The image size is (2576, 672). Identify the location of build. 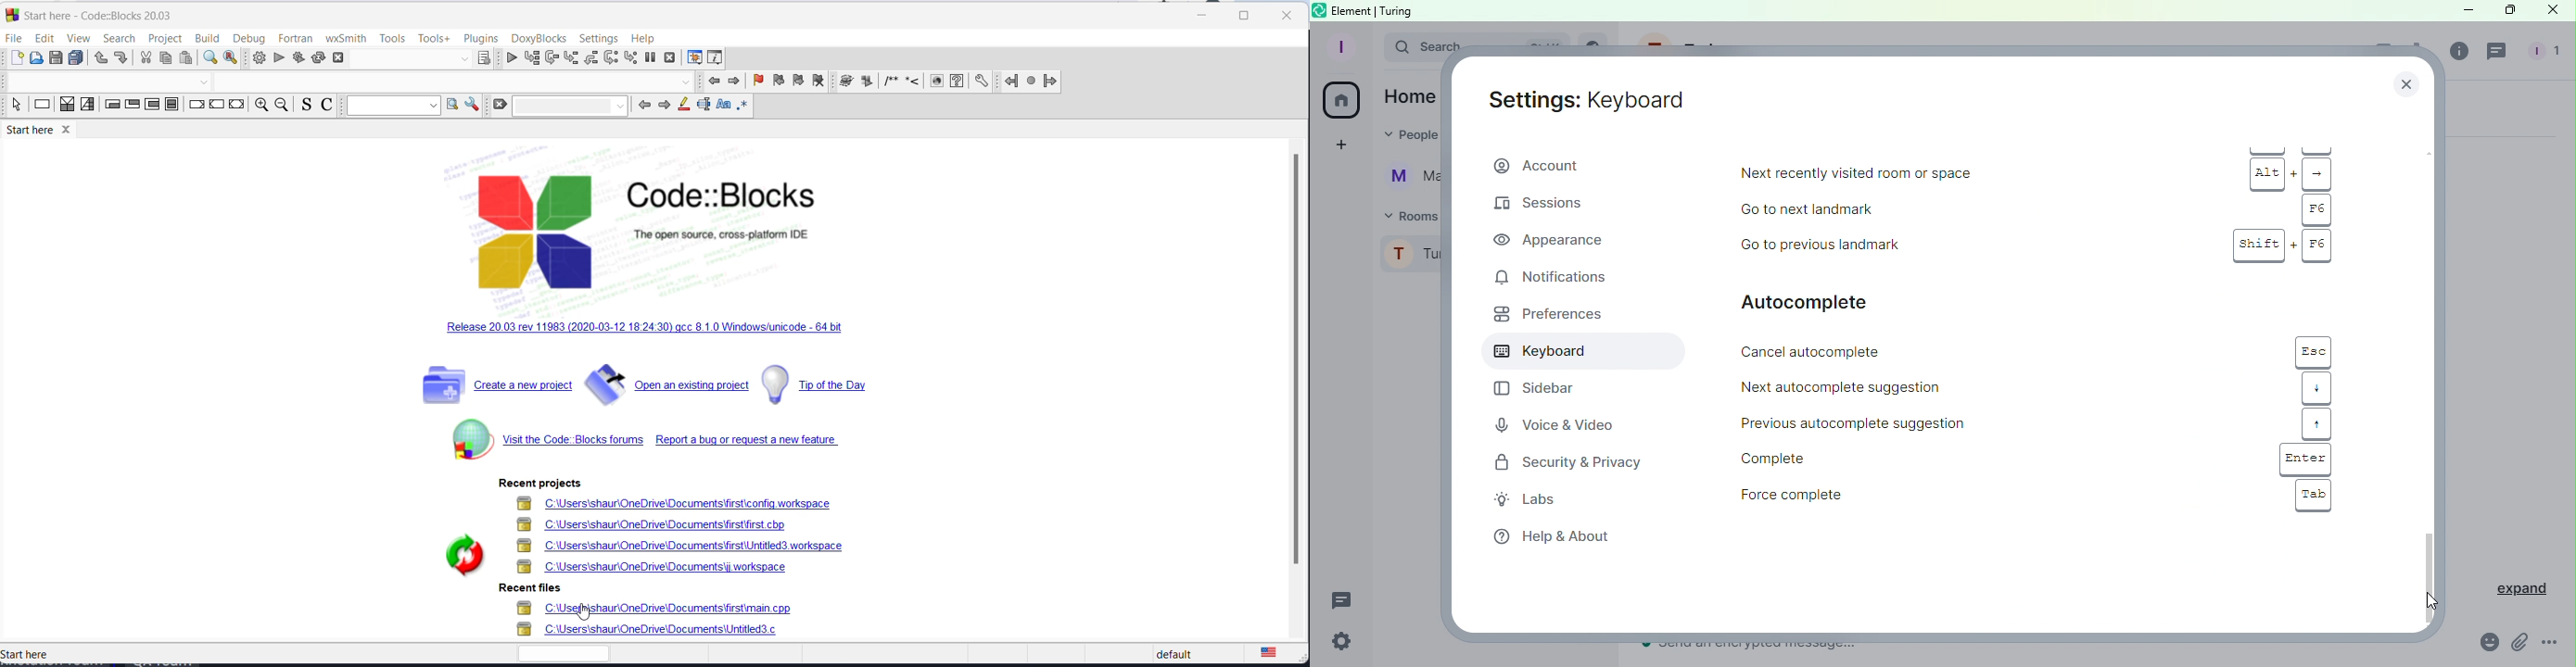
(205, 39).